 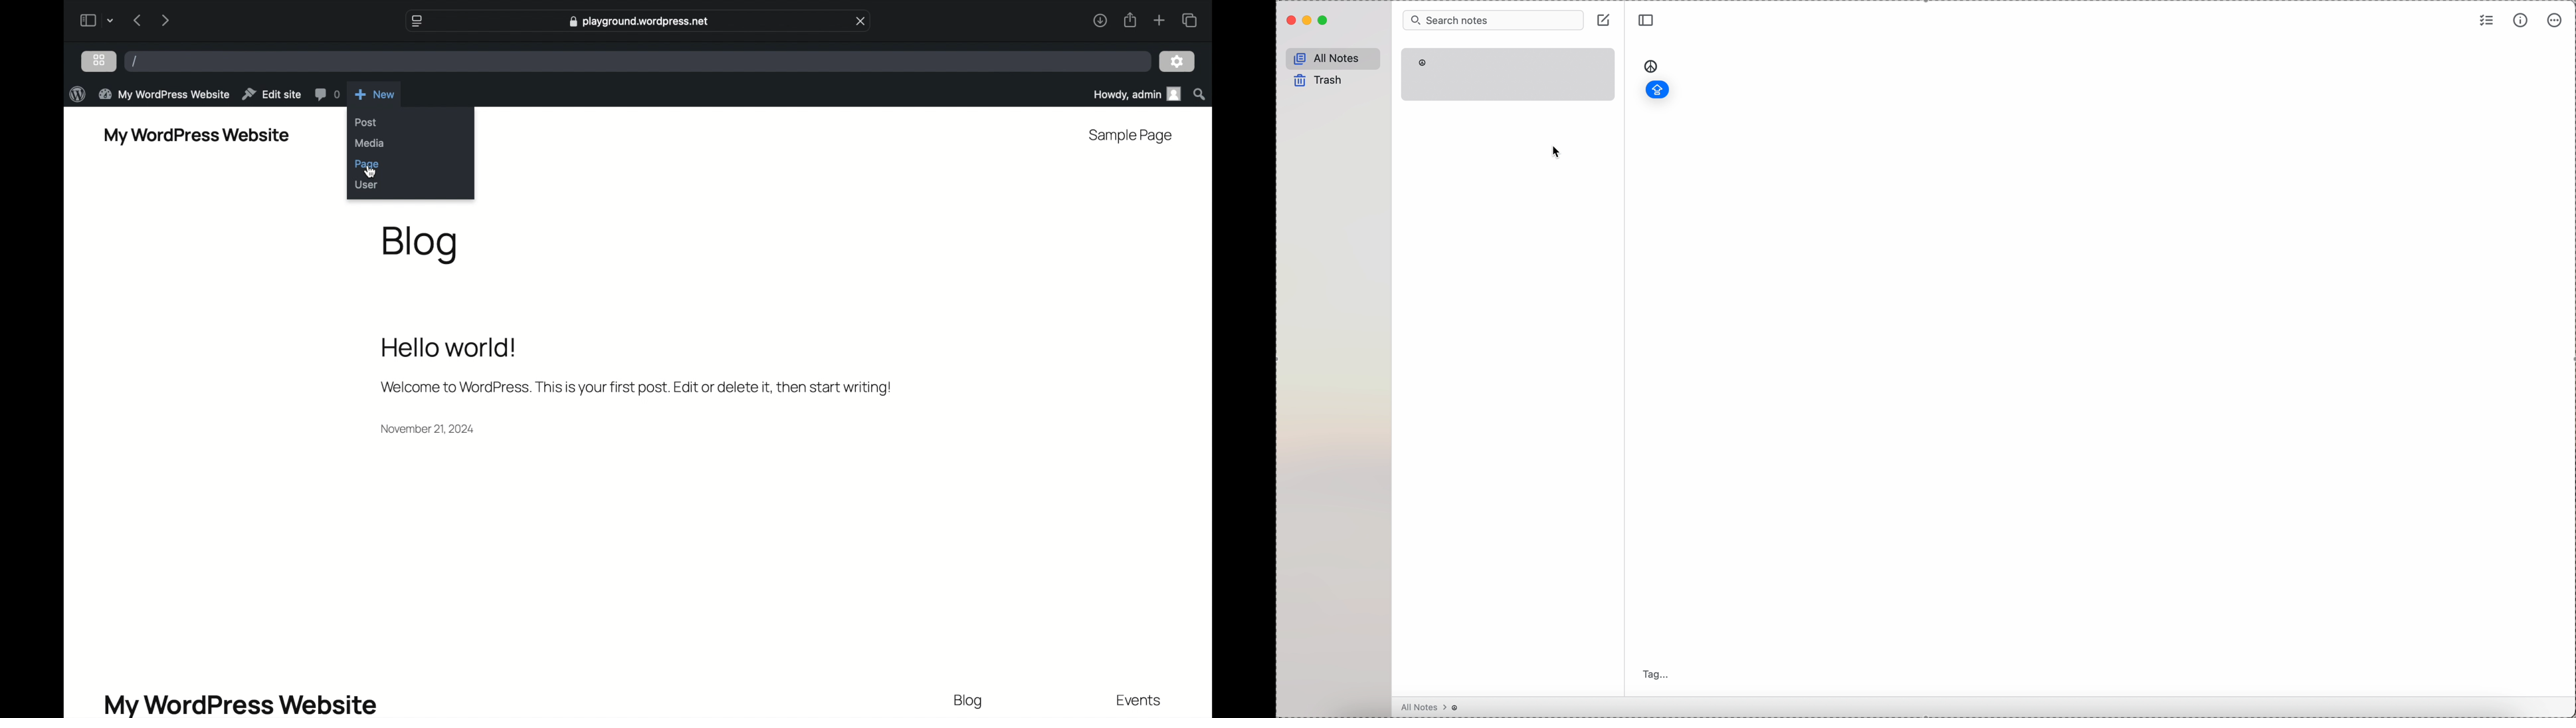 I want to click on search bar, so click(x=1493, y=19).